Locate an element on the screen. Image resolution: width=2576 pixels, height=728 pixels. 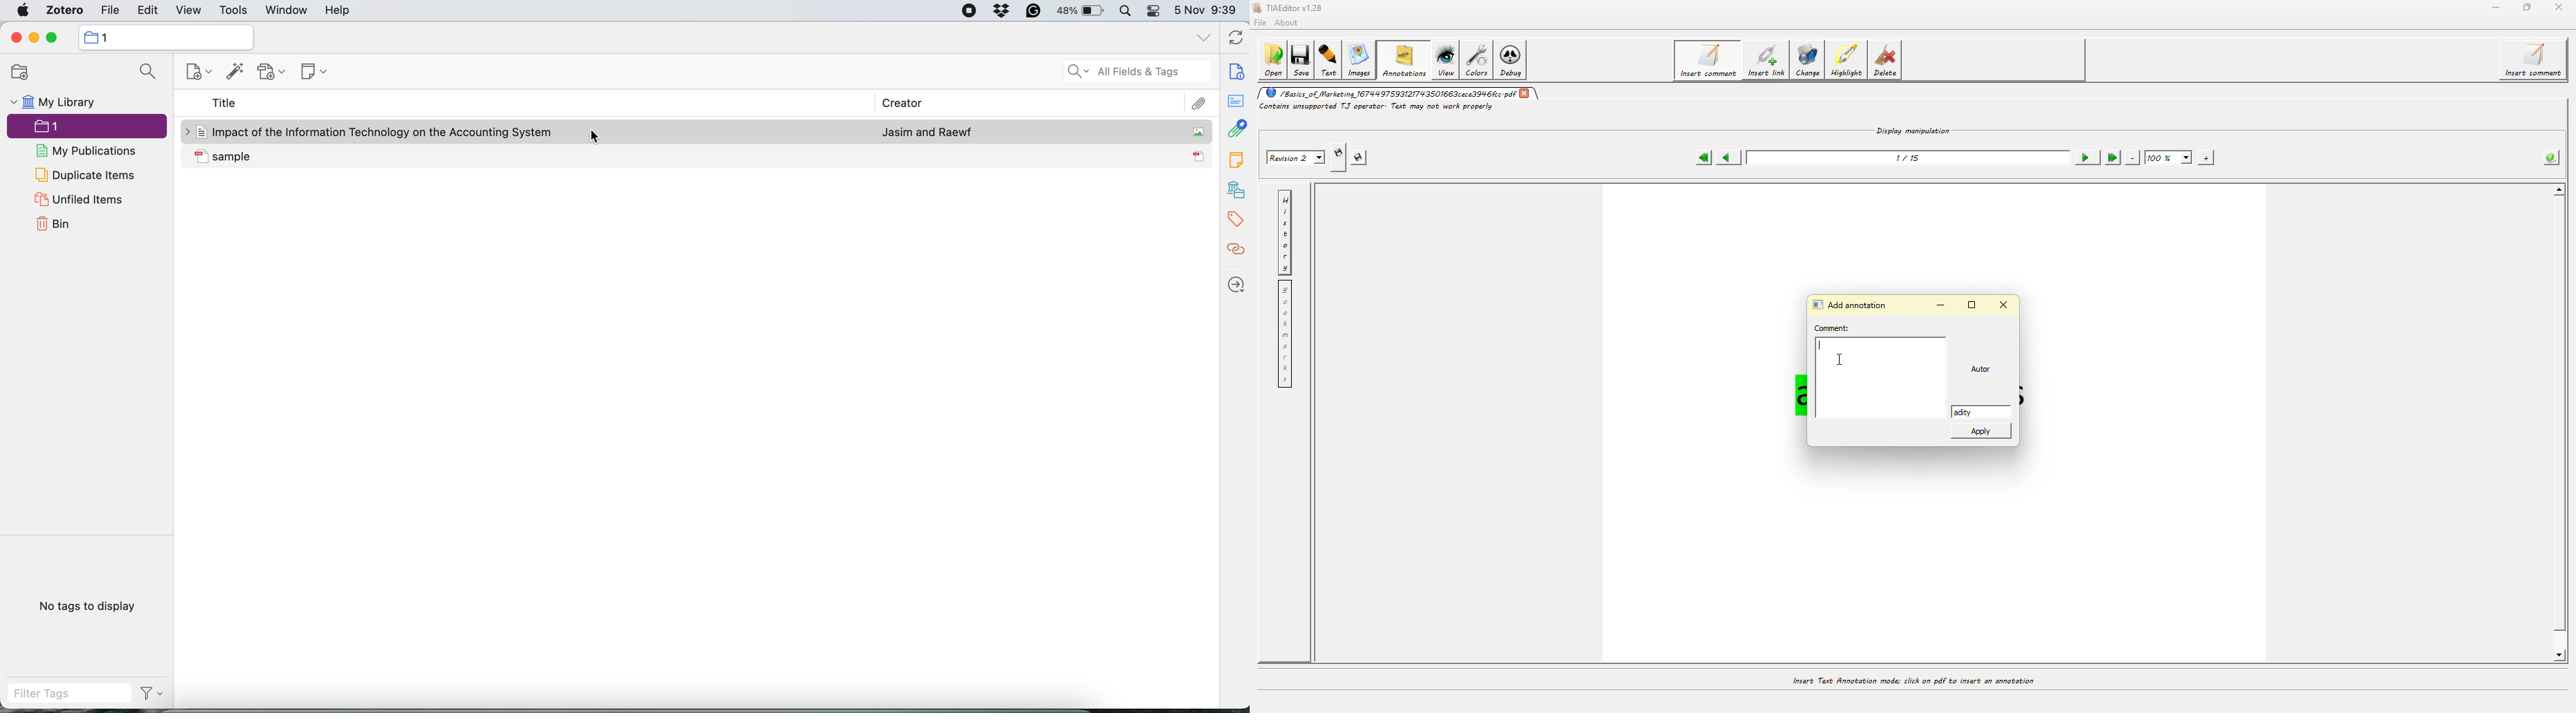
new item is located at coordinates (198, 72).